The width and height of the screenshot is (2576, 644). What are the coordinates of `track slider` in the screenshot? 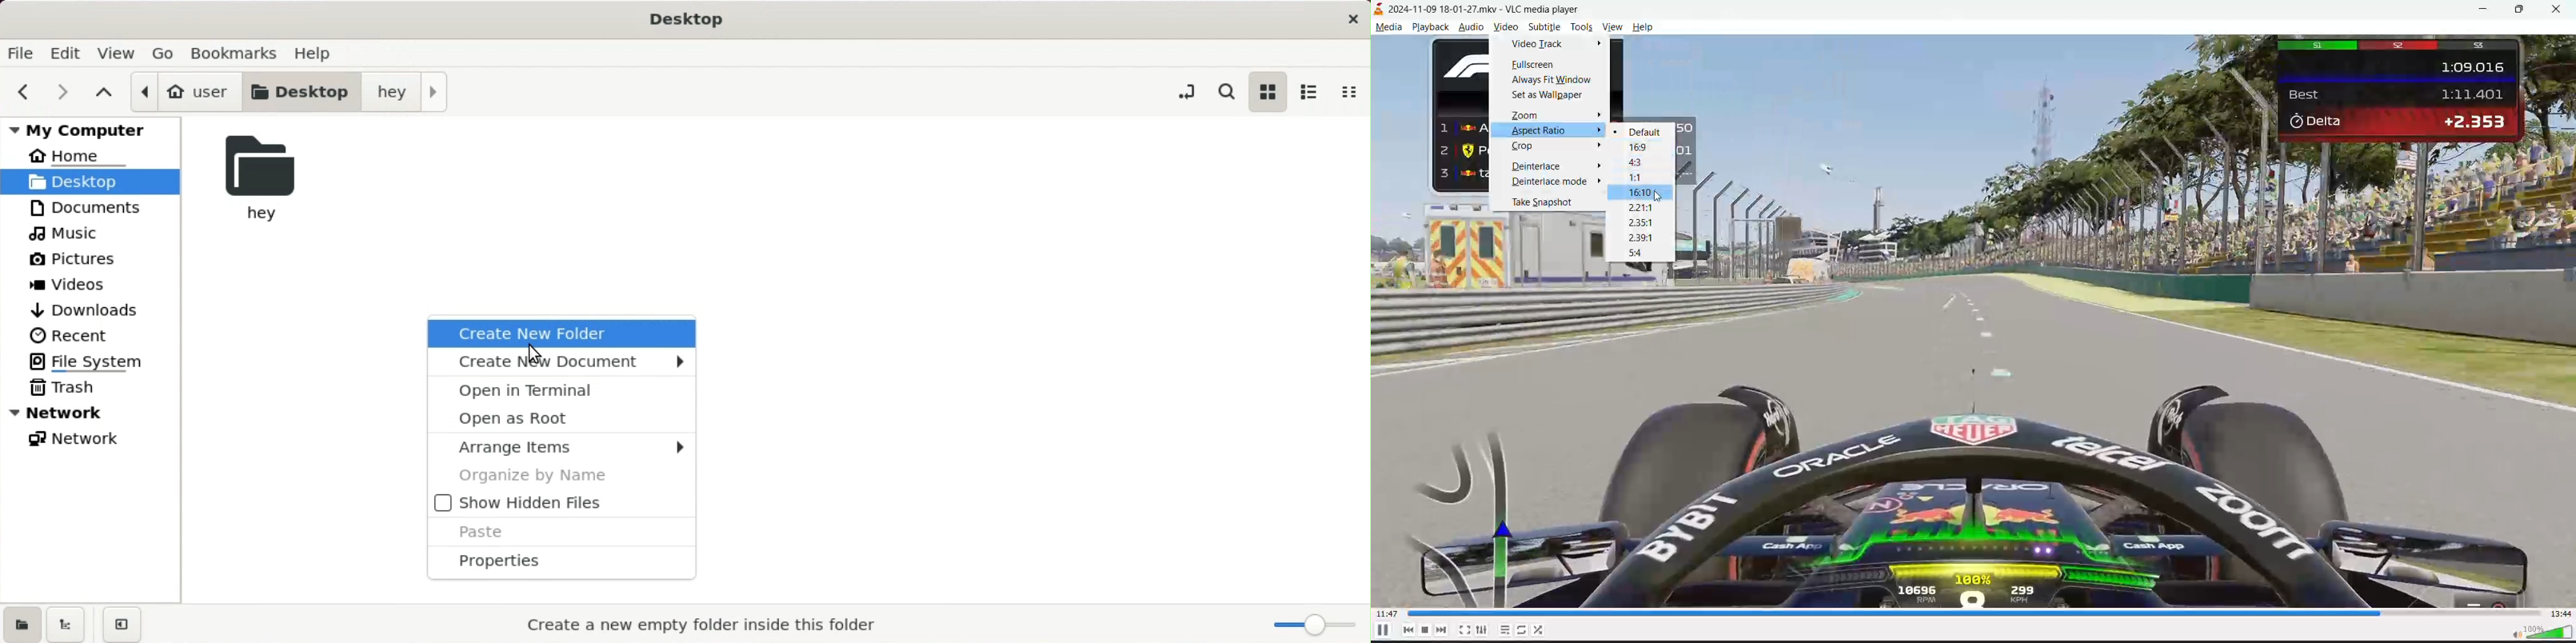 It's located at (1970, 612).